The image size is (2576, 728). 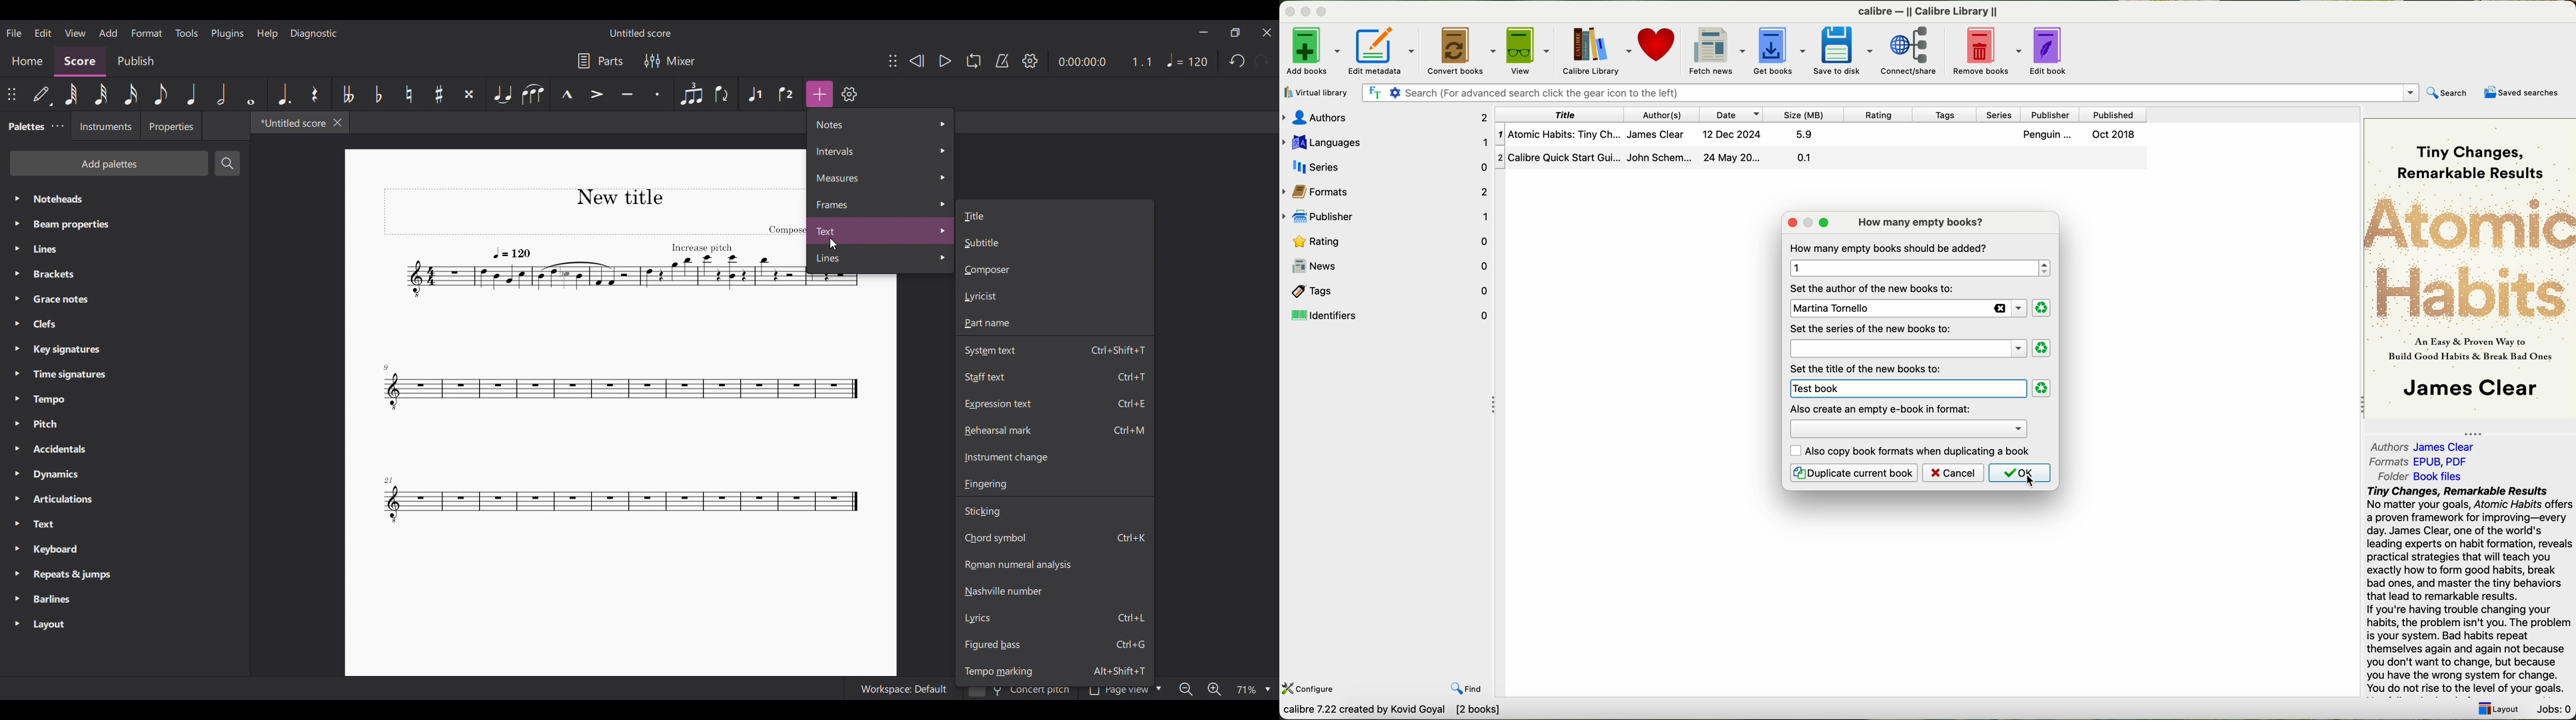 I want to click on Minimize, so click(x=1203, y=32).